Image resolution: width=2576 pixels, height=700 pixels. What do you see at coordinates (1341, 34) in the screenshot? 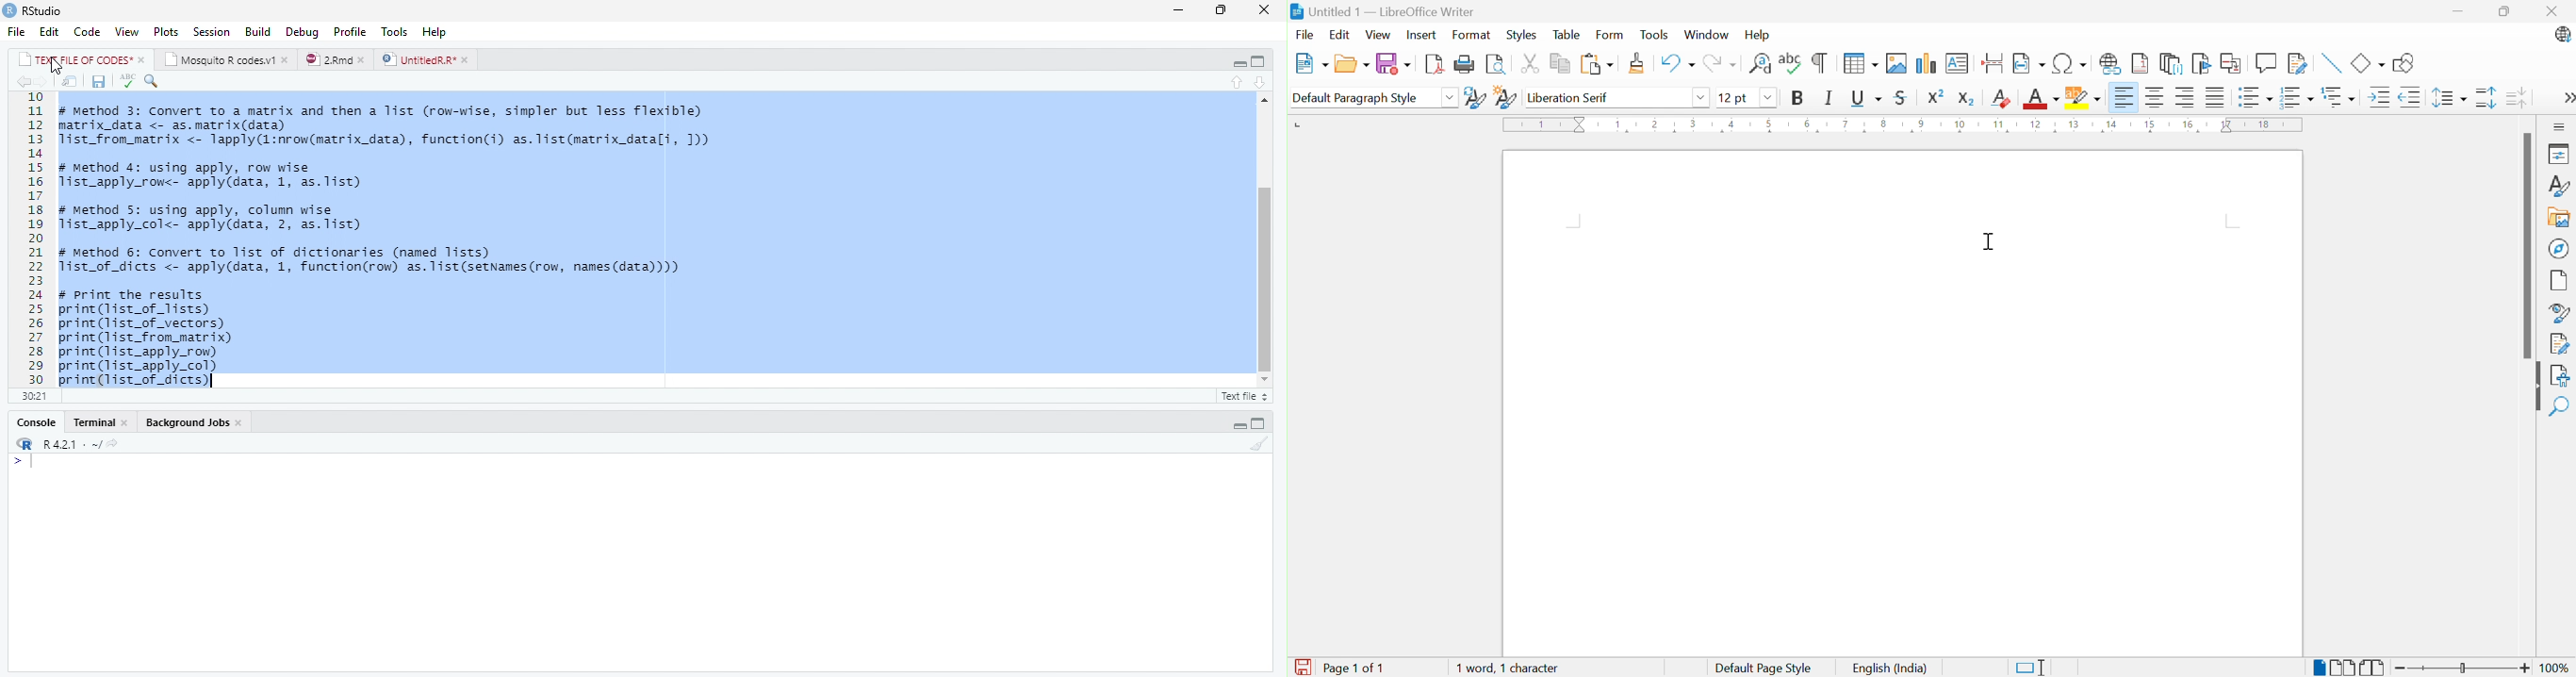
I see `Edit` at bounding box center [1341, 34].